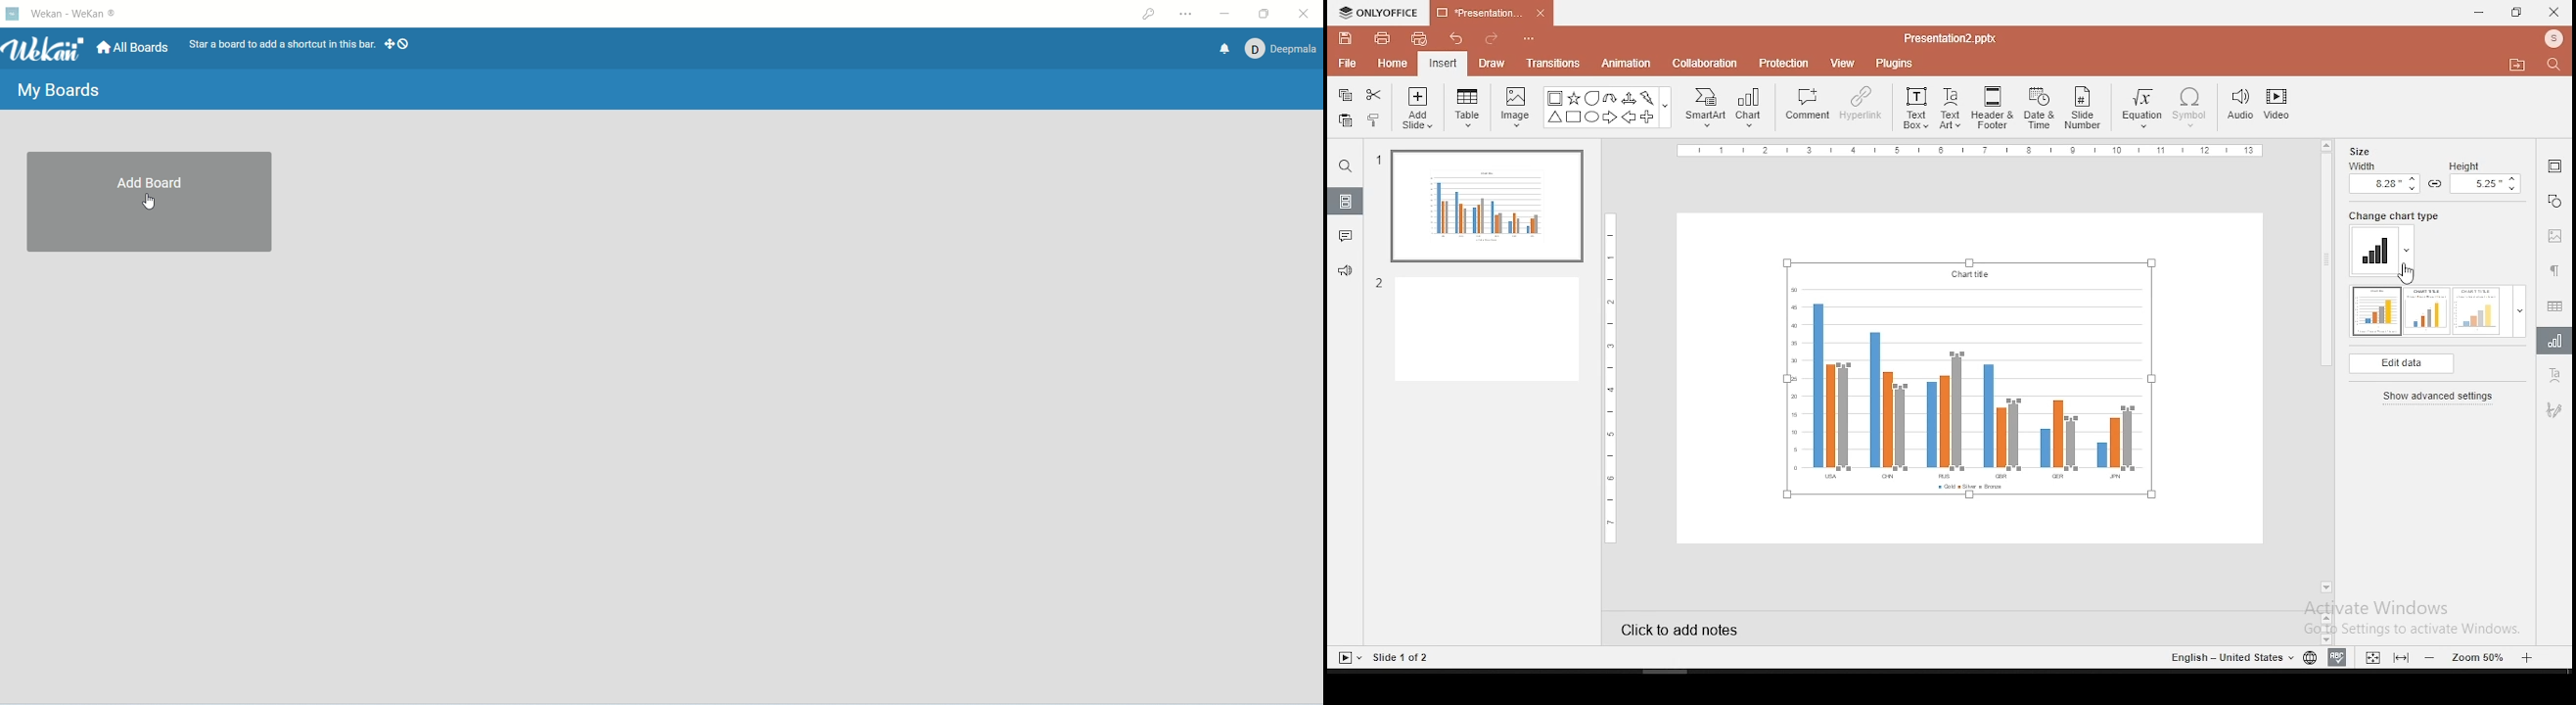 Image resolution: width=2576 pixels, height=728 pixels. What do you see at coordinates (2553, 165) in the screenshot?
I see `slide settings` at bounding box center [2553, 165].